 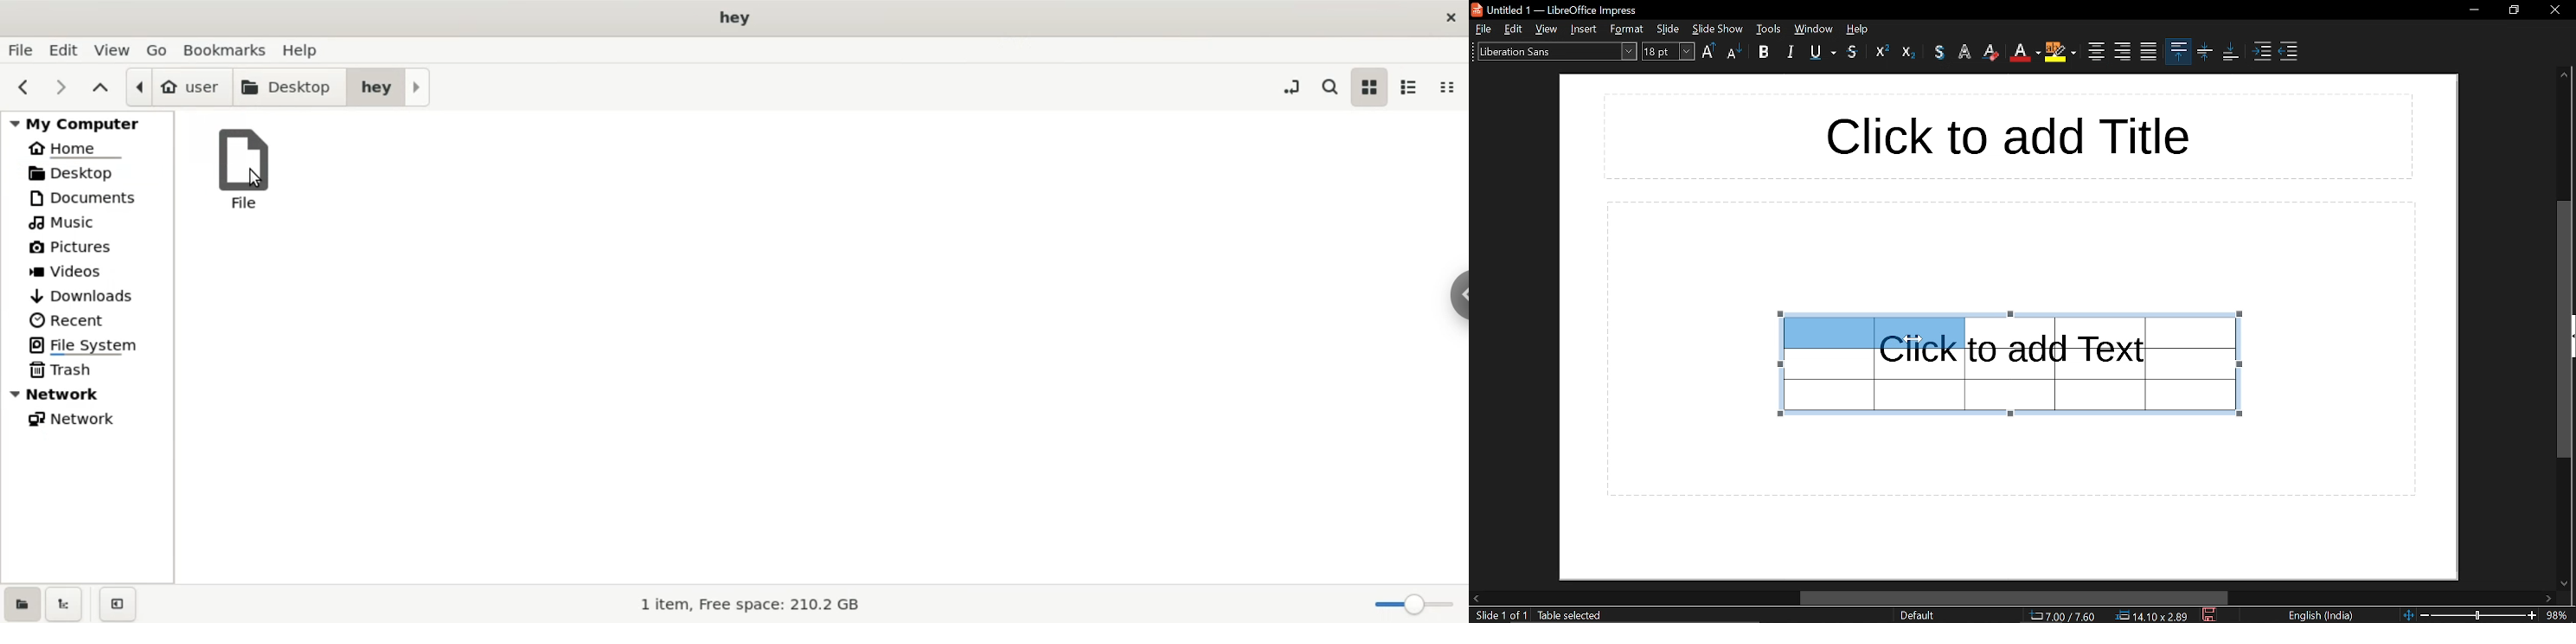 I want to click on desktop, so click(x=285, y=87).